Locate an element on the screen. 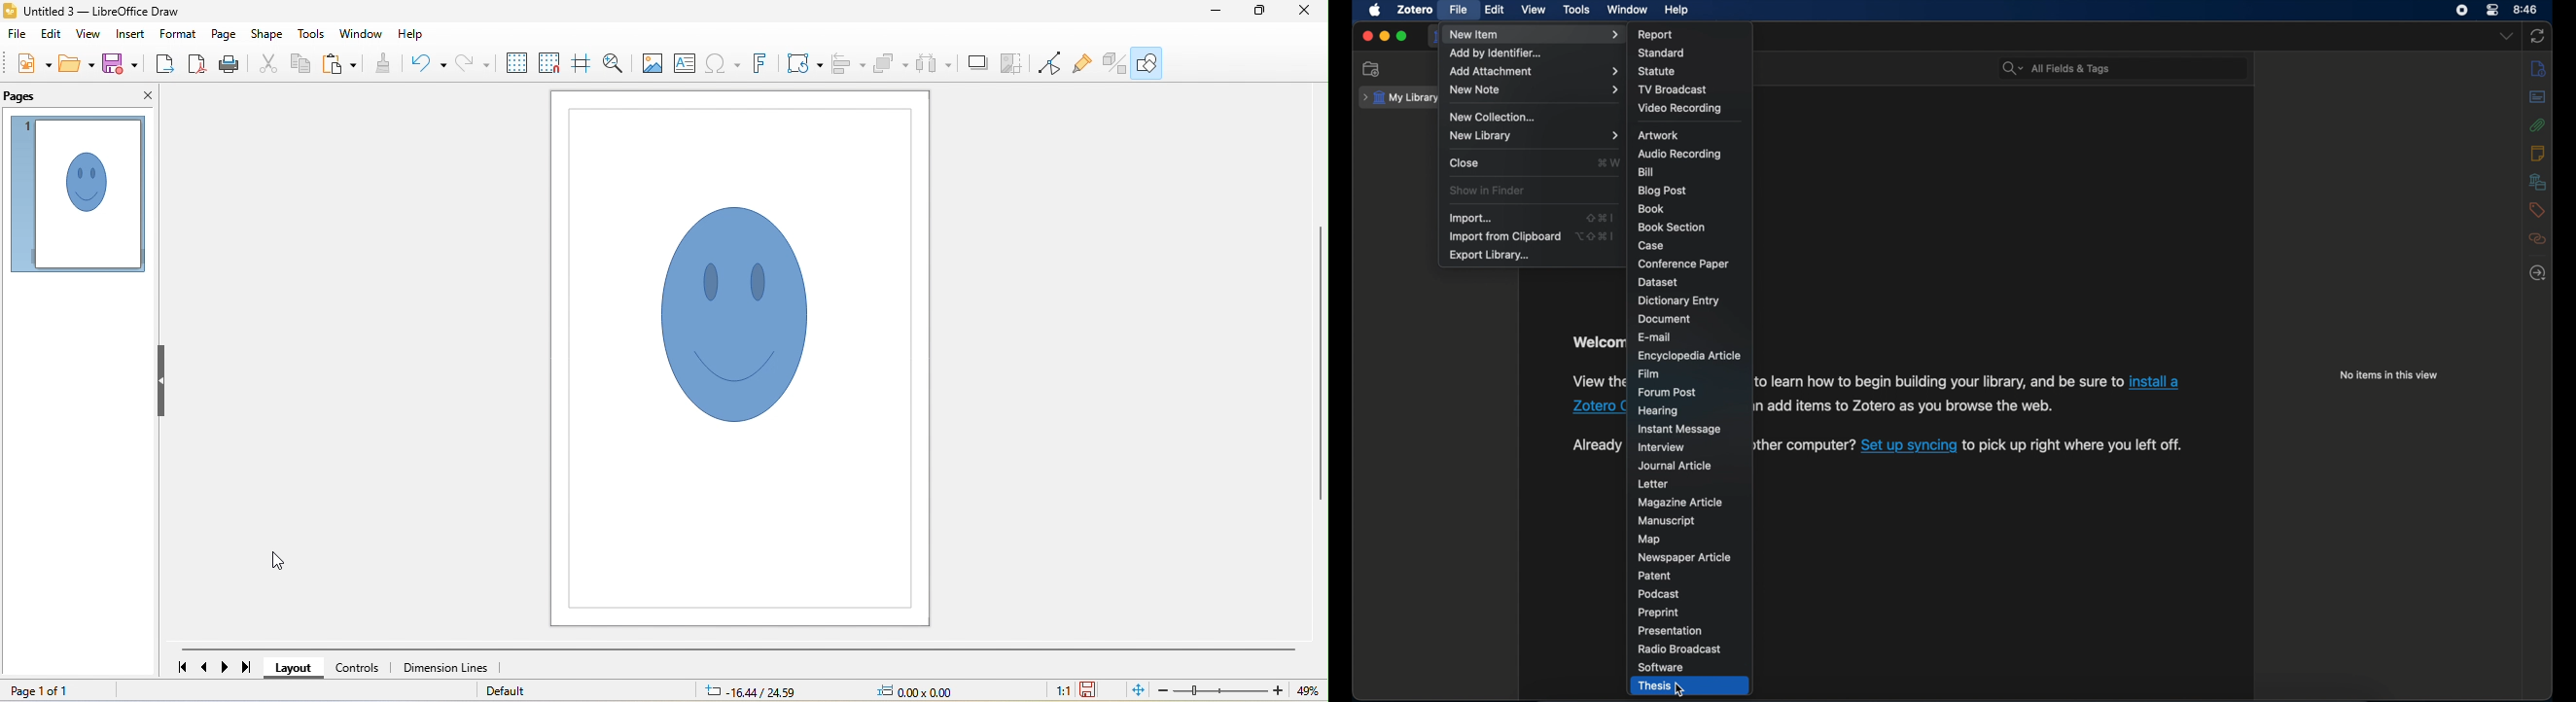 This screenshot has height=728, width=2576. insert special characters is located at coordinates (723, 64).